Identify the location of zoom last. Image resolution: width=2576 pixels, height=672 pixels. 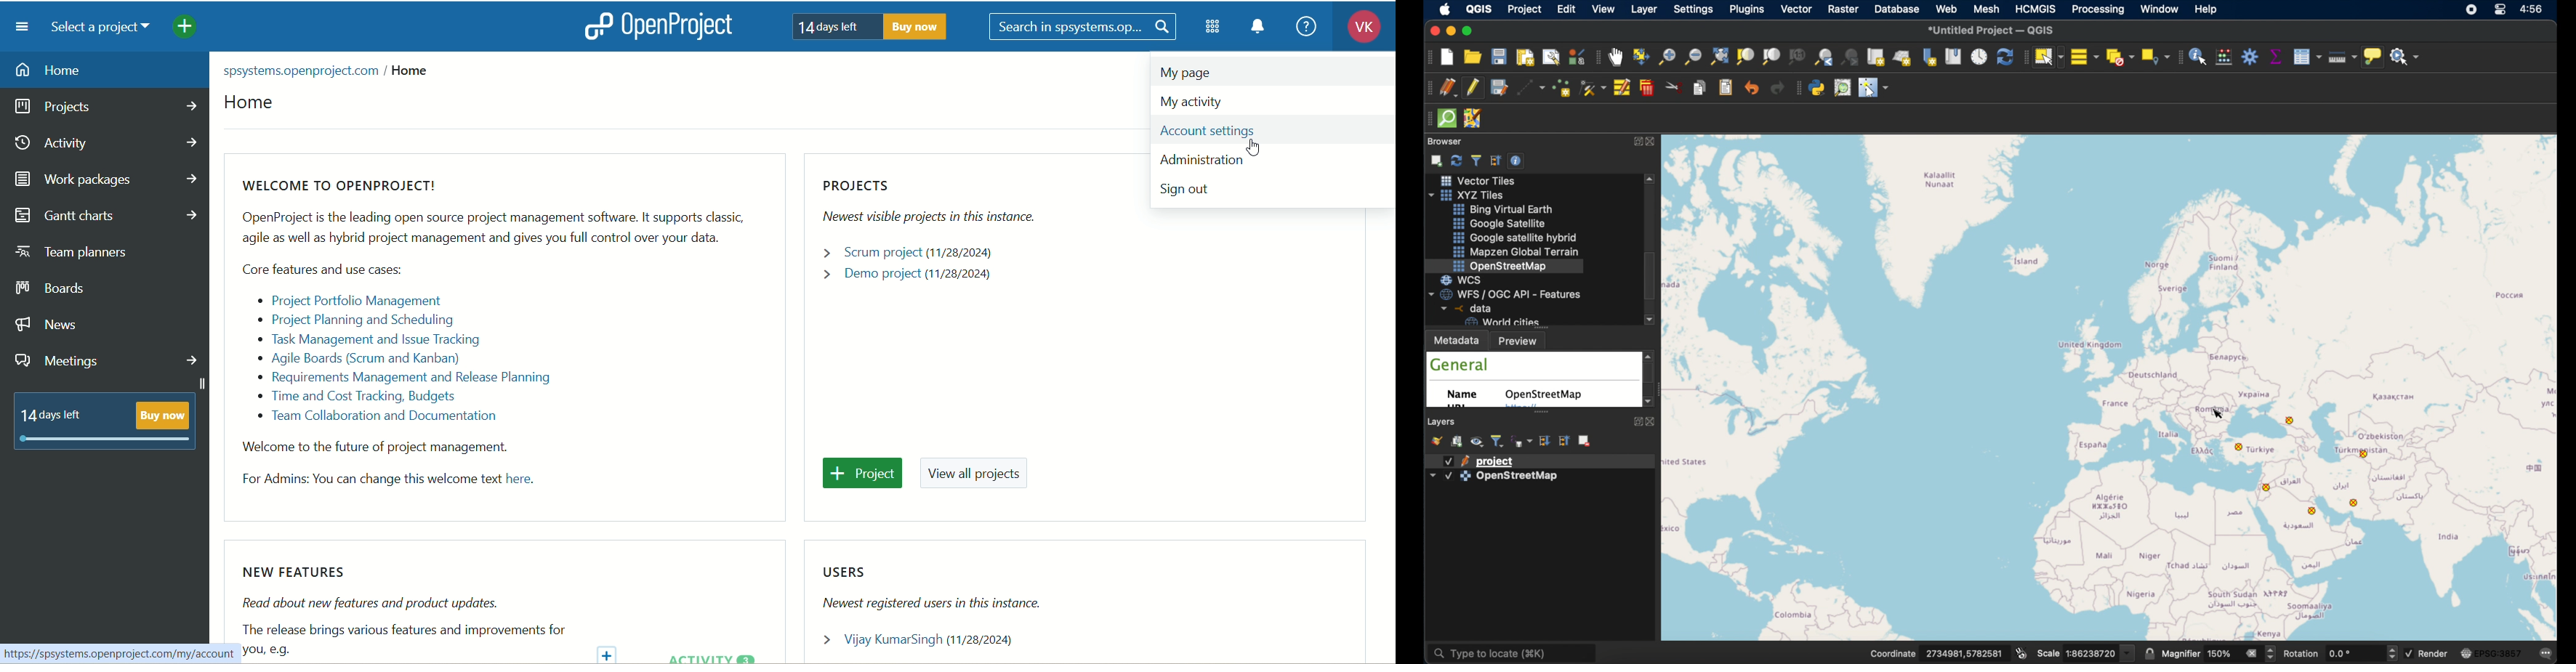
(1821, 57).